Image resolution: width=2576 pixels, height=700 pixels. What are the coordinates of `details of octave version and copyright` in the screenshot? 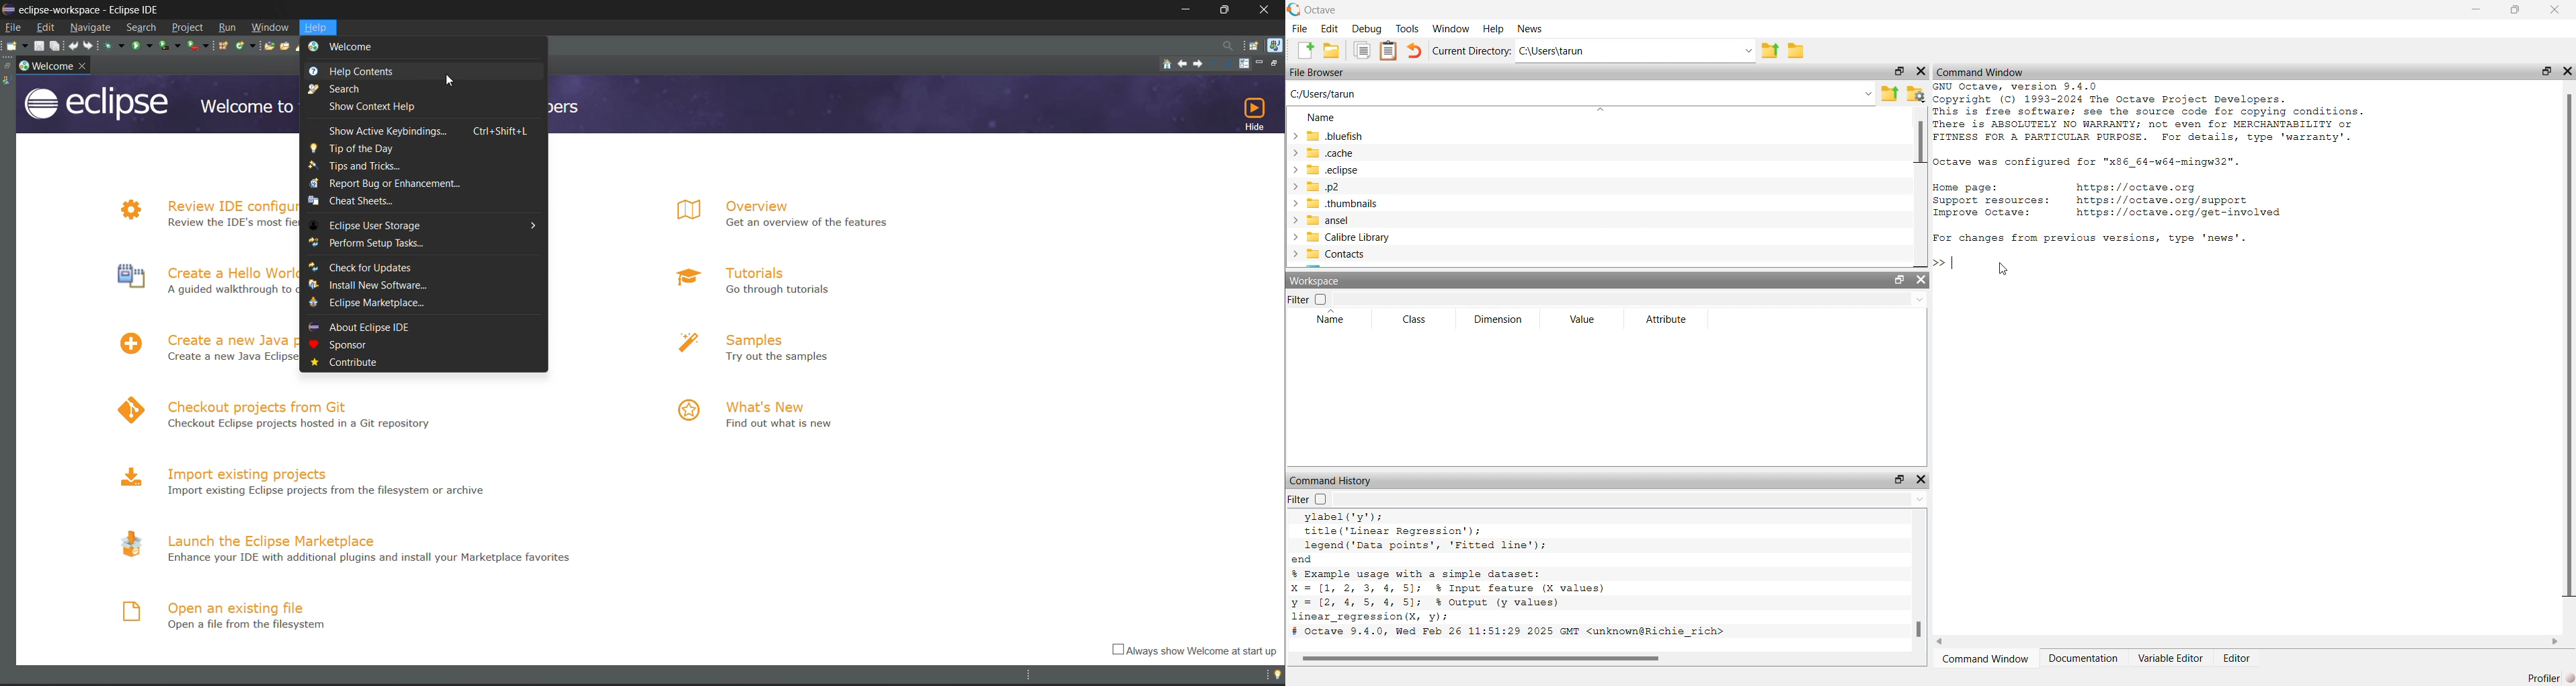 It's located at (2166, 114).